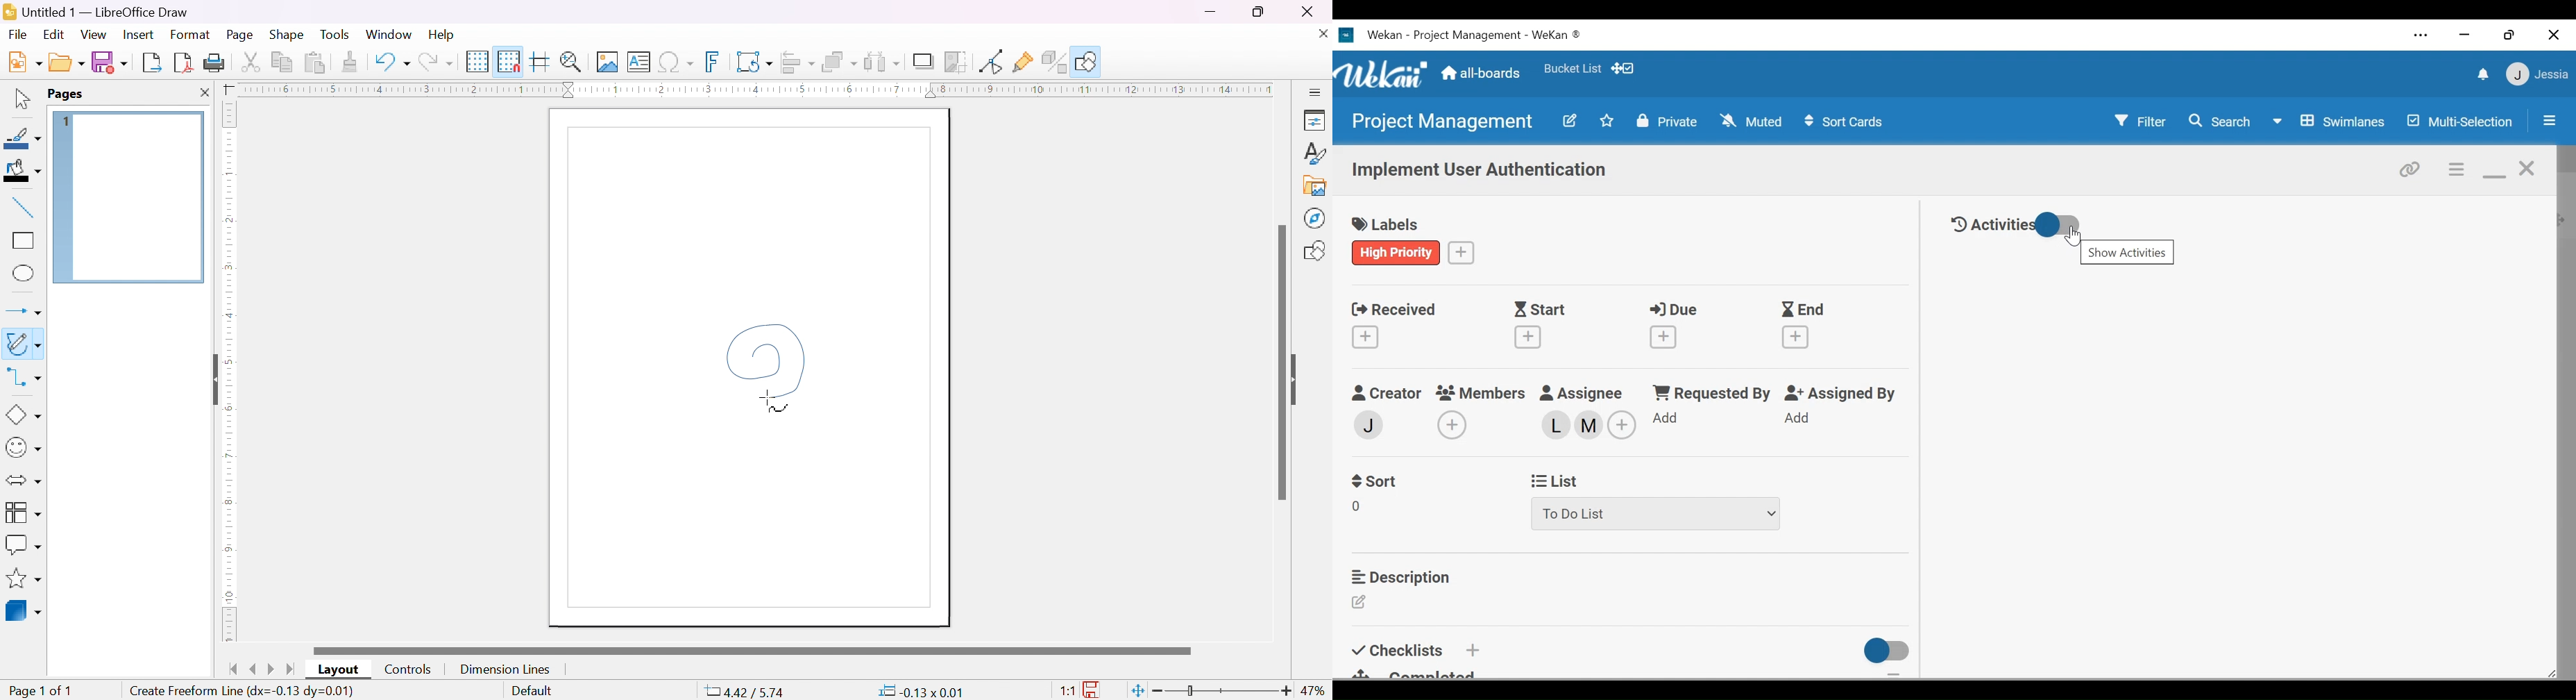 This screenshot has height=700, width=2576. What do you see at coordinates (1796, 336) in the screenshot?
I see `Create End Date` at bounding box center [1796, 336].